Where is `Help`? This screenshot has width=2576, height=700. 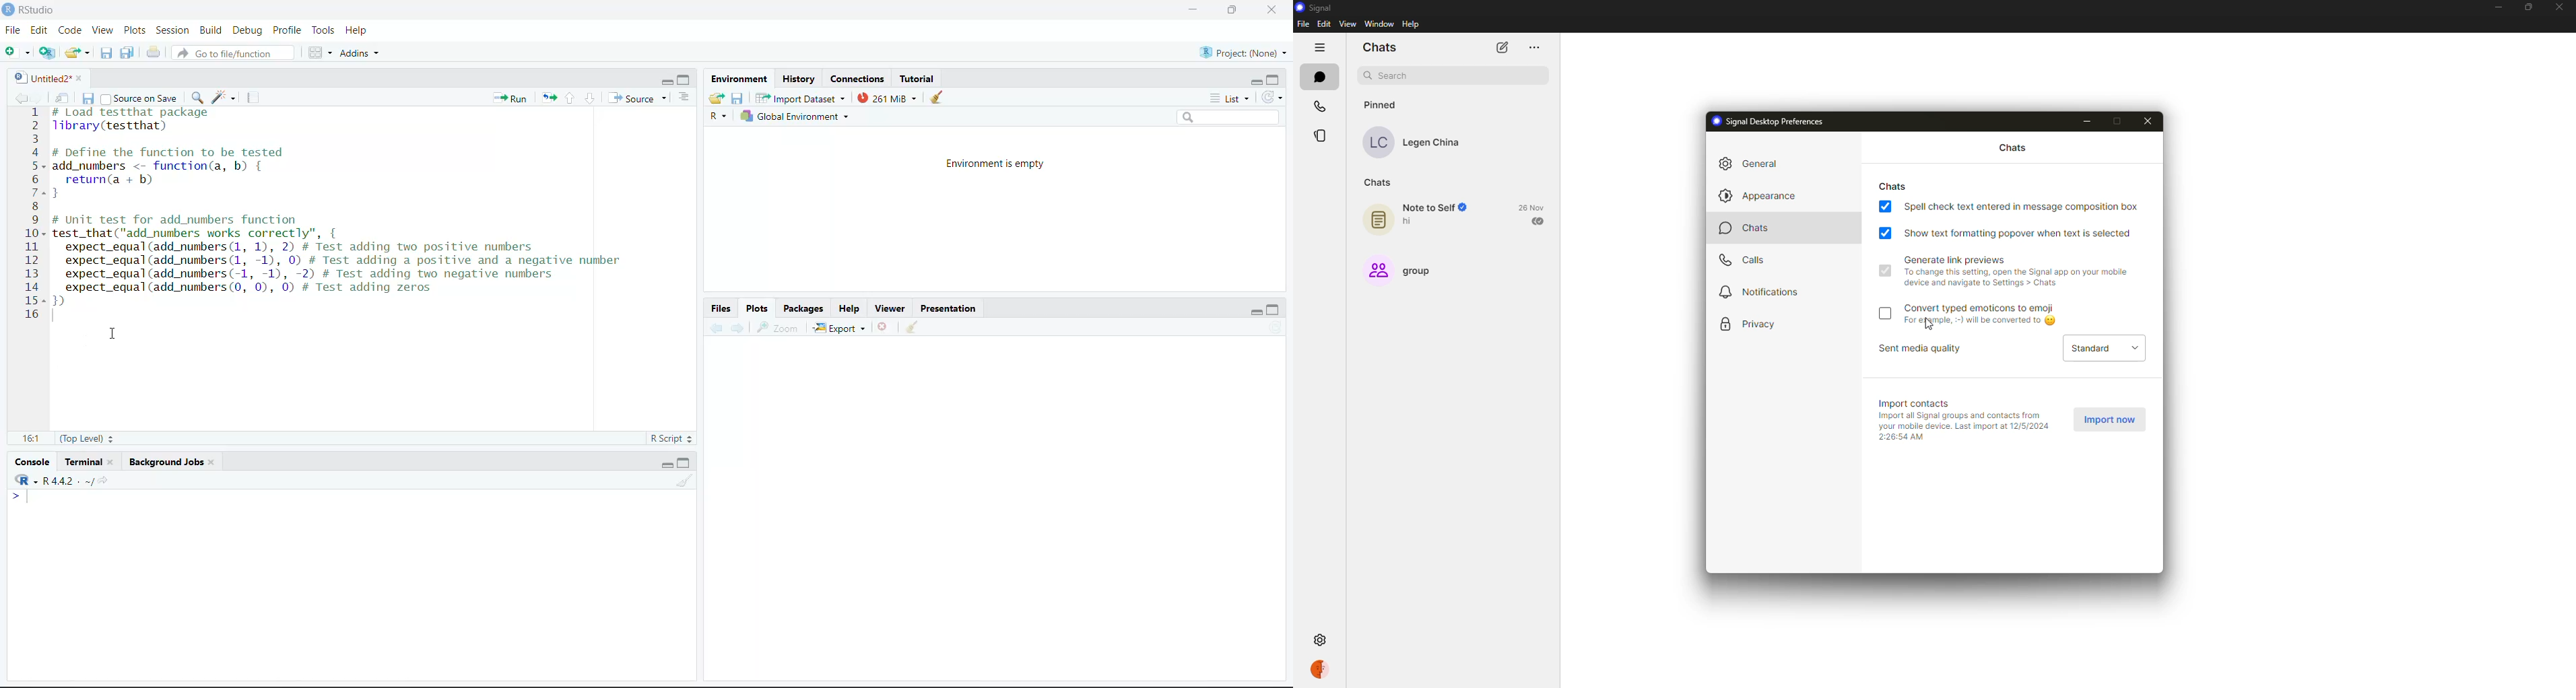 Help is located at coordinates (356, 30).